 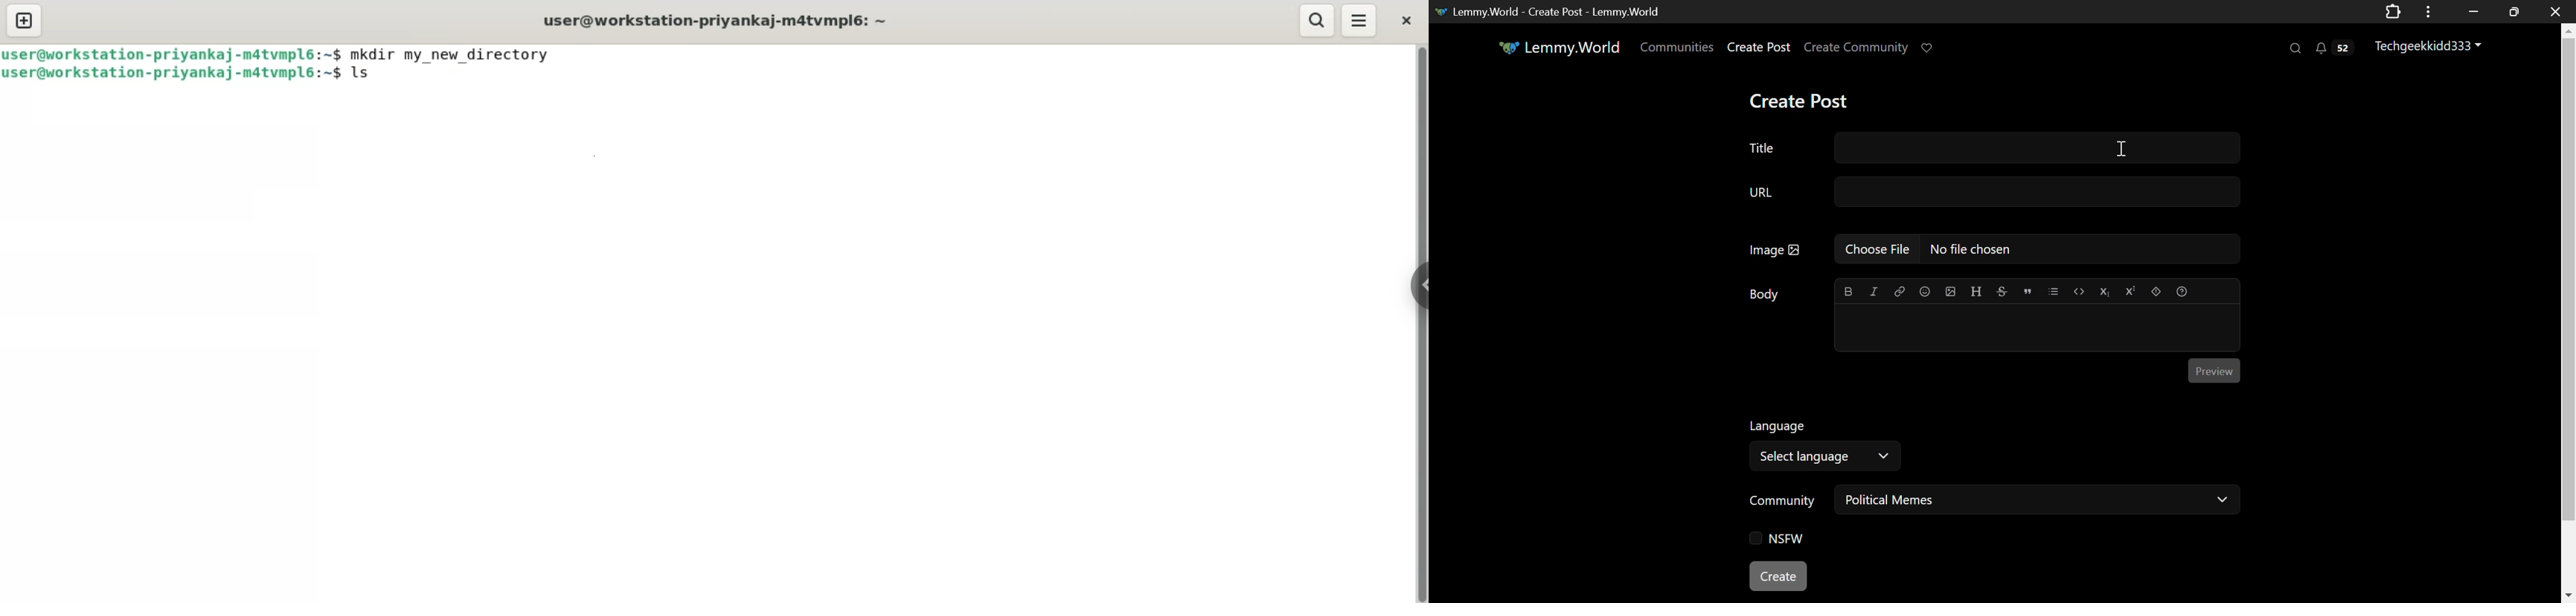 I want to click on Subscript, so click(x=2106, y=291).